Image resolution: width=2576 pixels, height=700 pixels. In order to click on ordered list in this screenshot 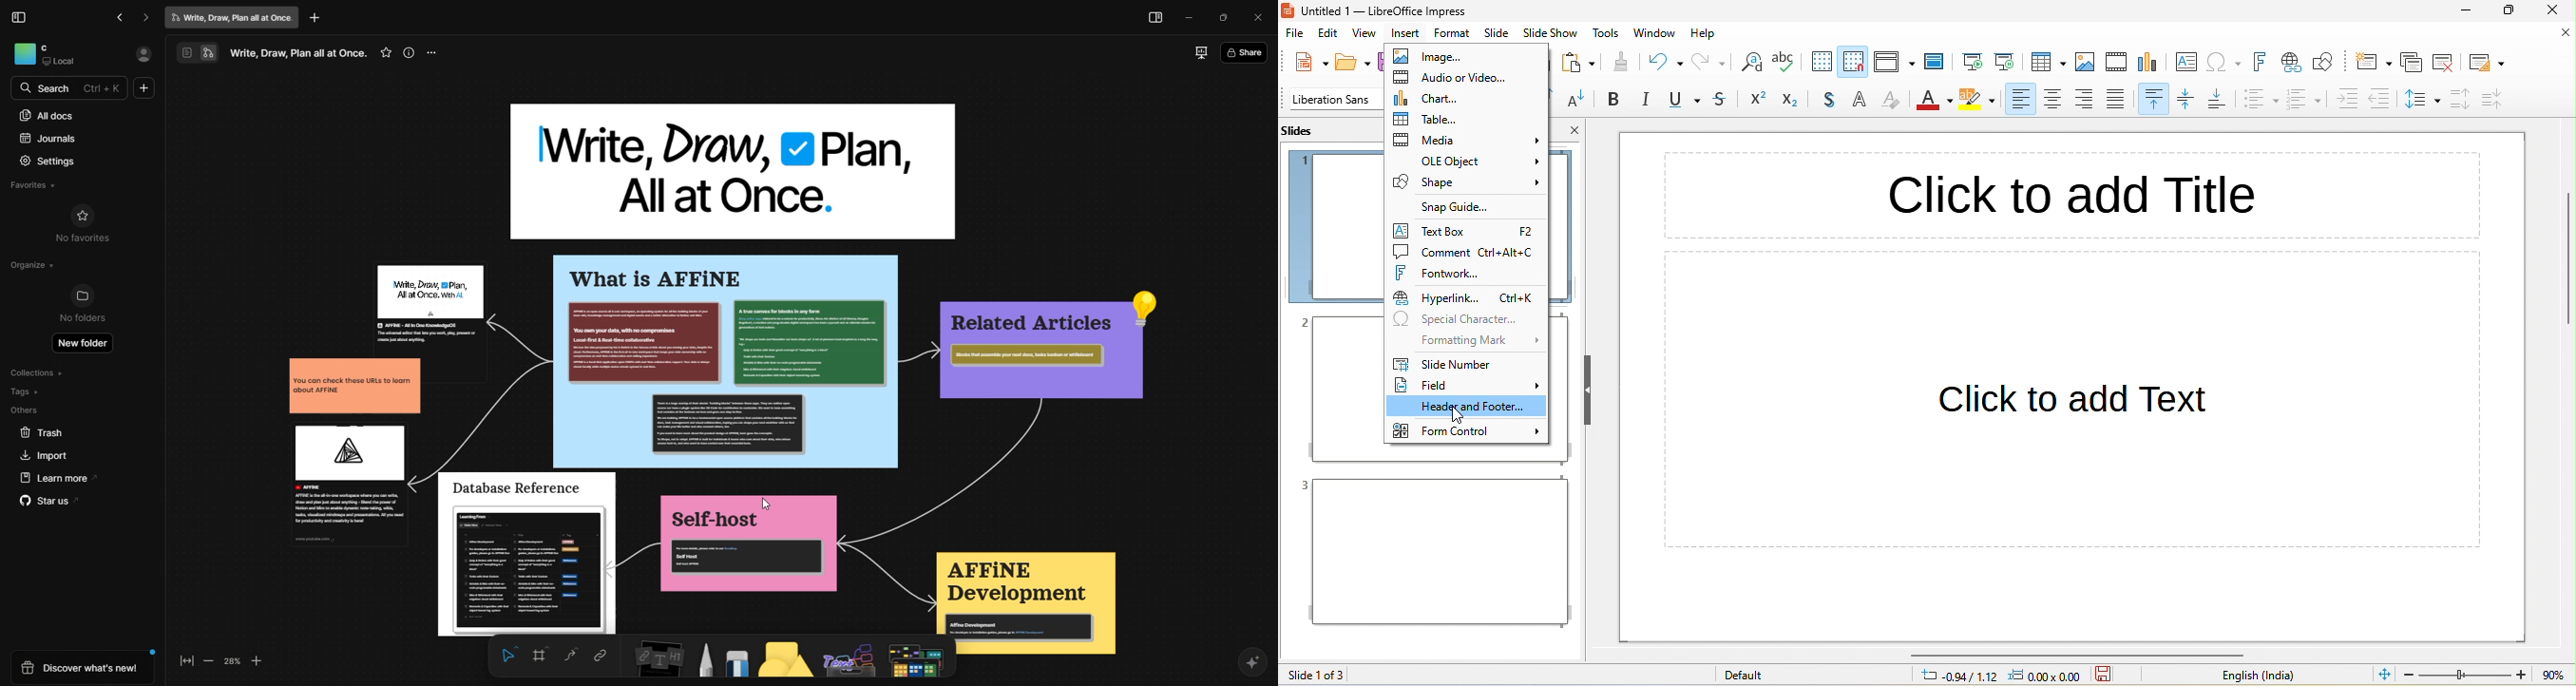, I will do `click(2304, 101)`.